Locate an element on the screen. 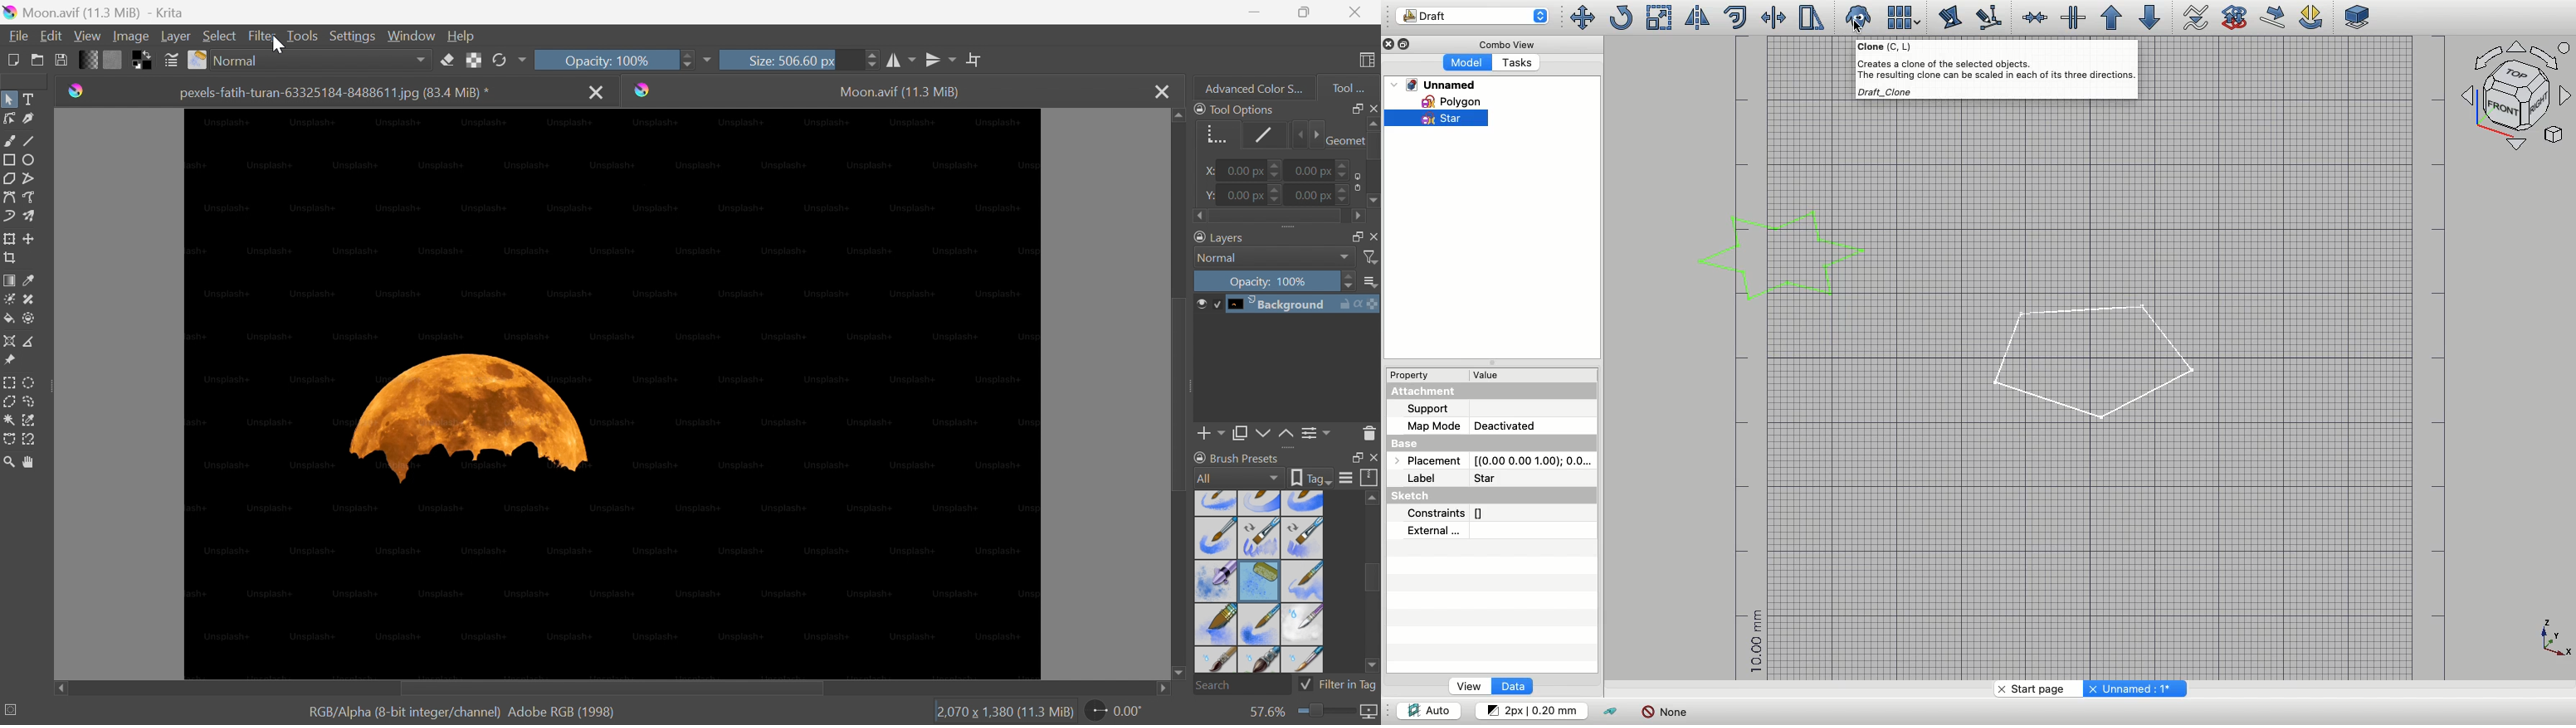 This screenshot has height=728, width=2576. Moon.avif (11.3 MiB) is located at coordinates (901, 94).